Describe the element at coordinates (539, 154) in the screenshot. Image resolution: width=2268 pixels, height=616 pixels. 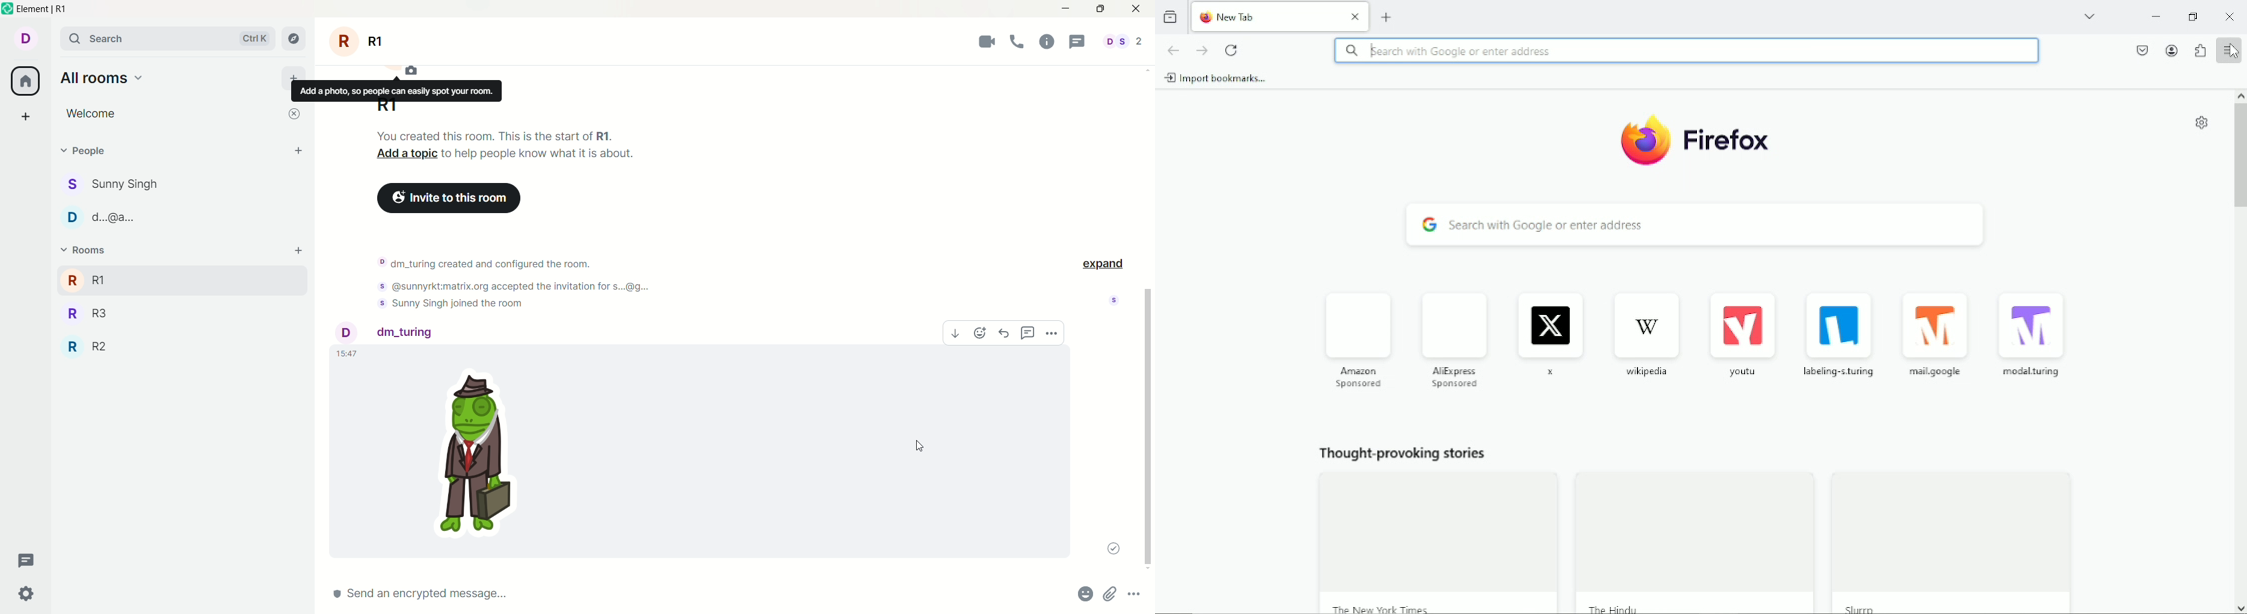
I see `Text` at that location.